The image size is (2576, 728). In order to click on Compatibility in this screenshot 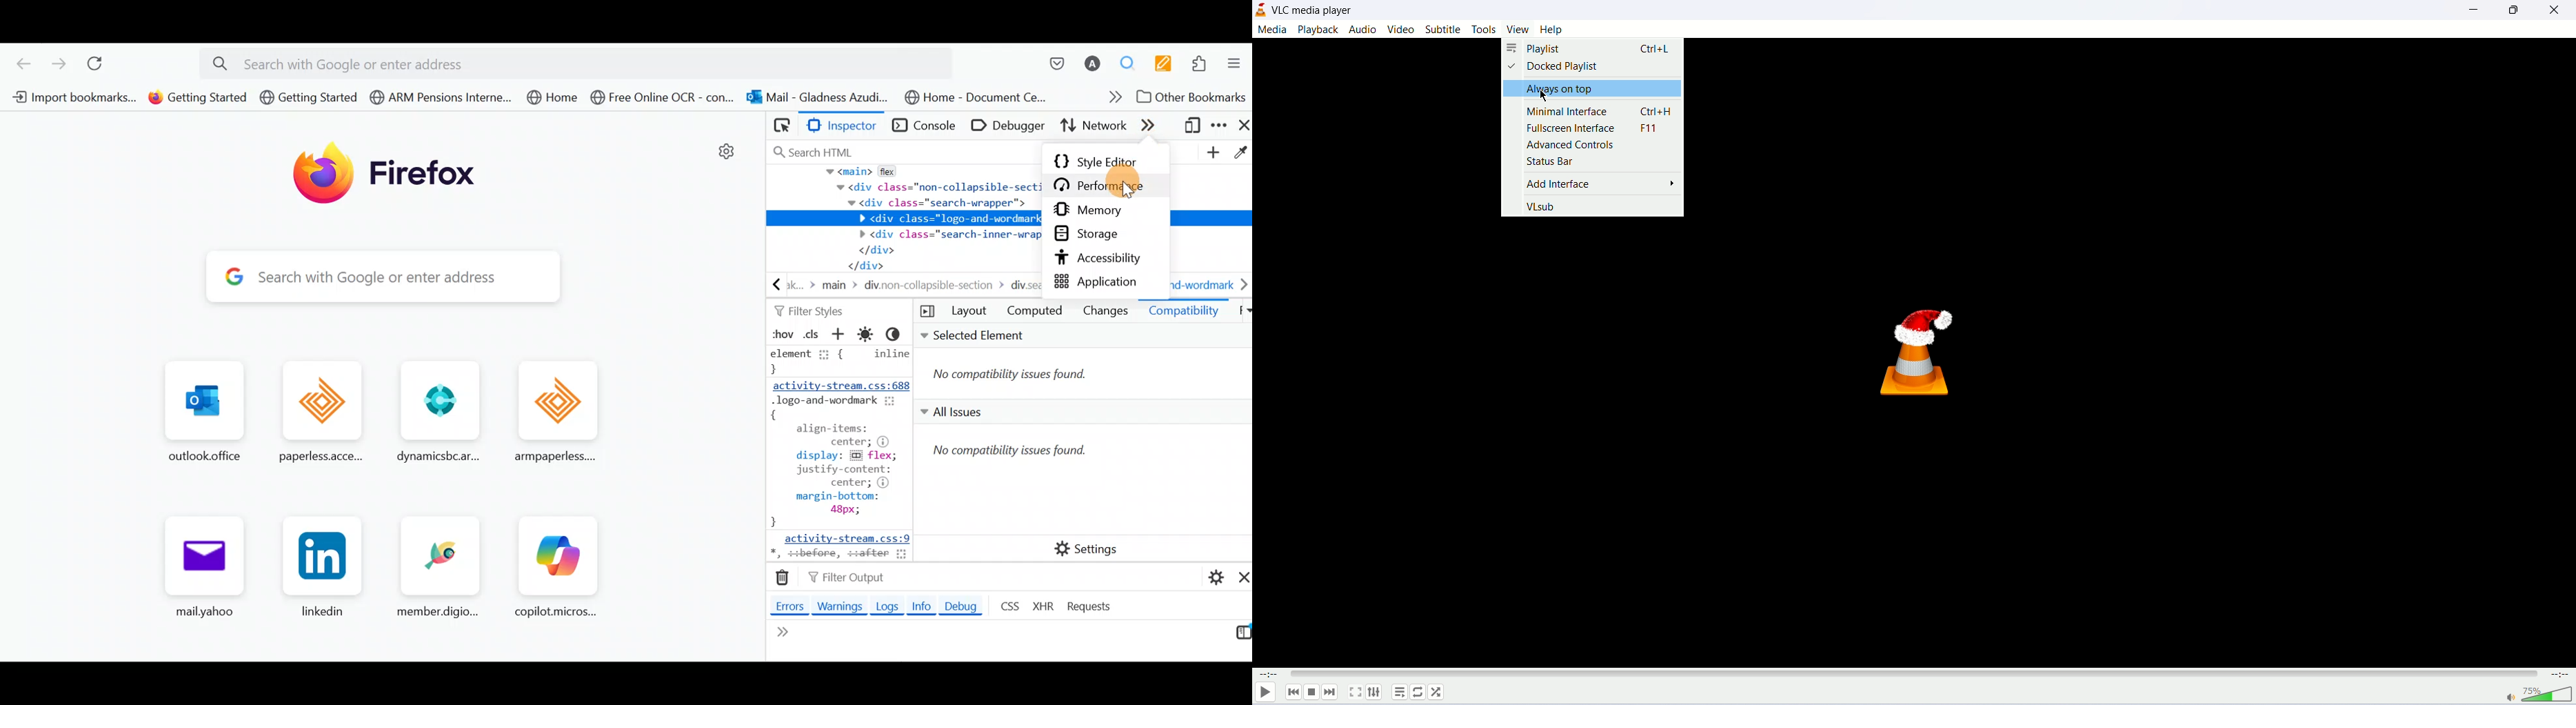, I will do `click(1185, 314)`.